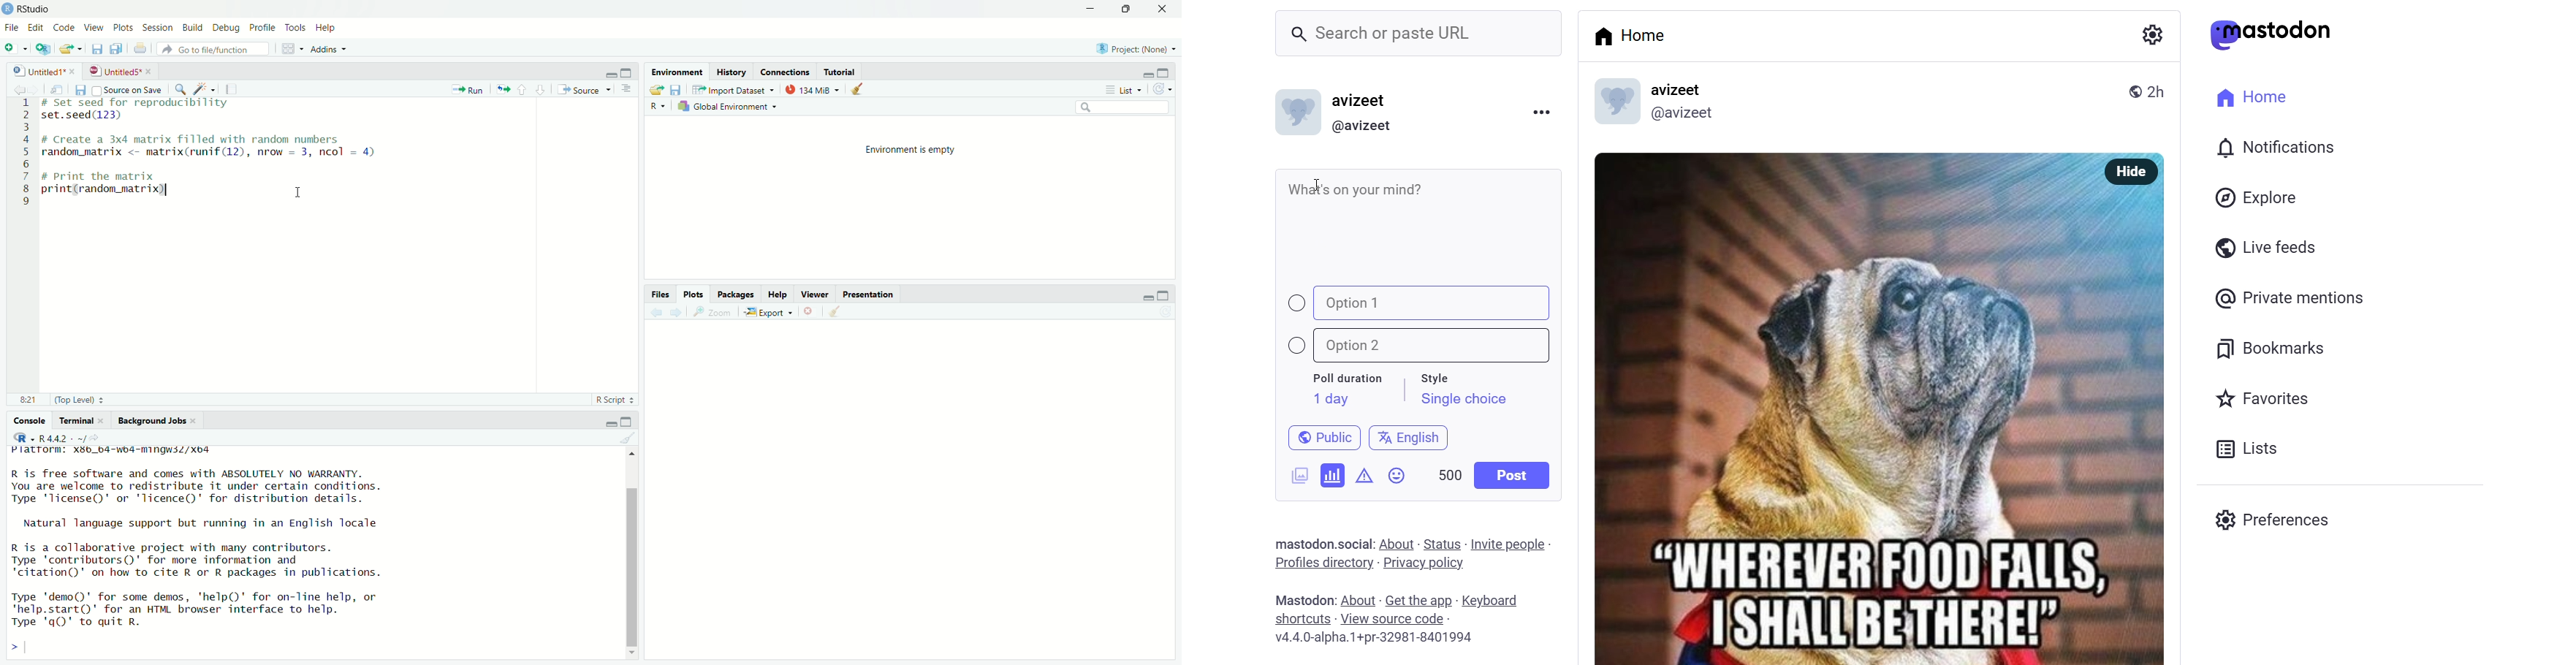 This screenshot has height=672, width=2576. Describe the element at coordinates (79, 420) in the screenshot. I see `rerminal` at that location.